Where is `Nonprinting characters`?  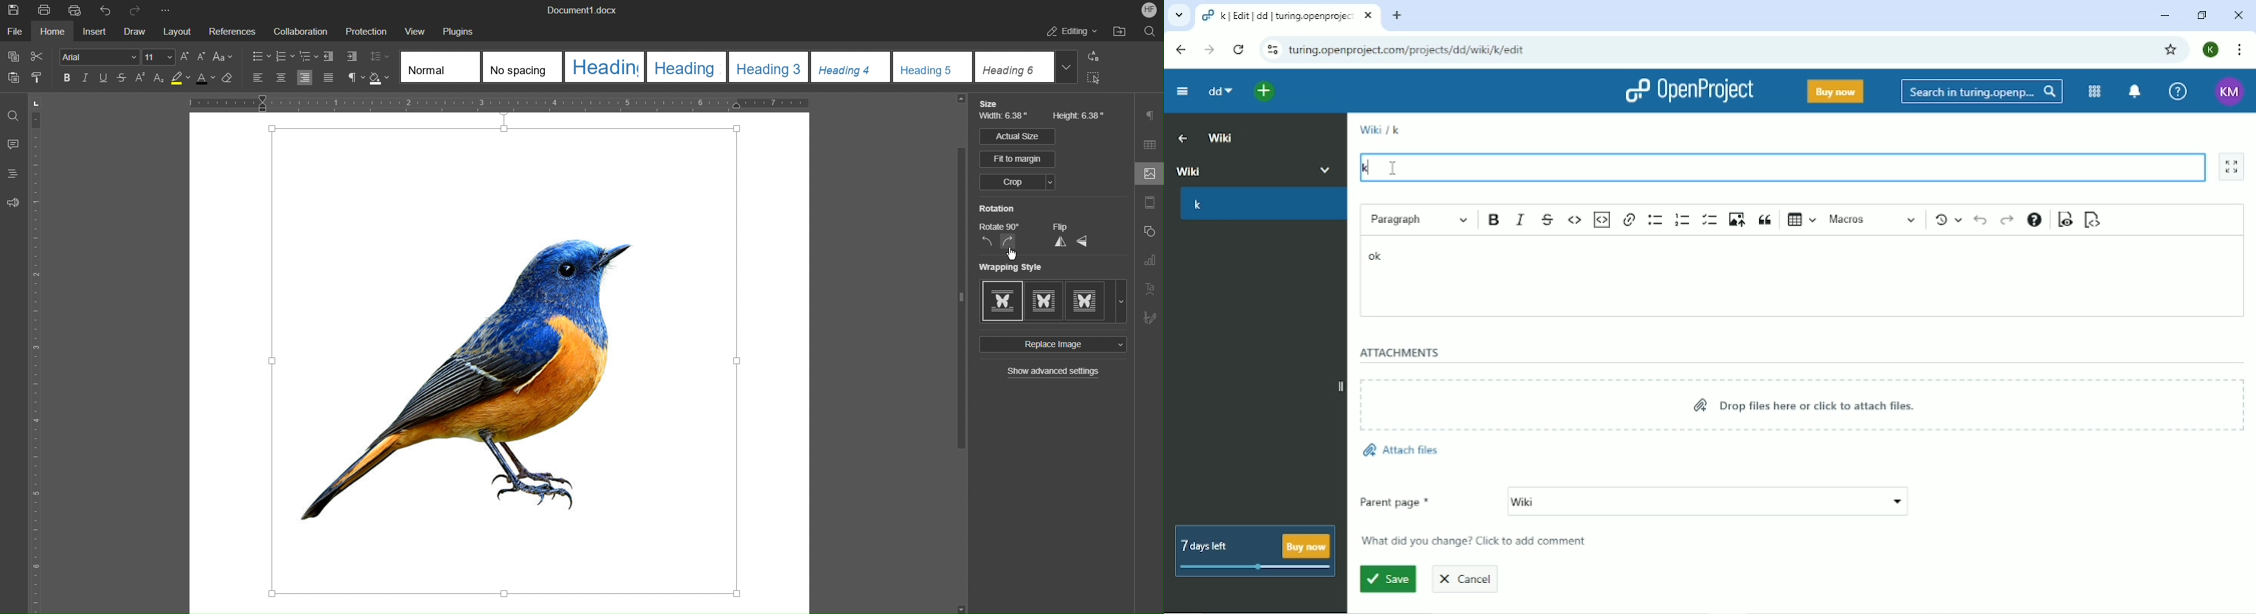 Nonprinting characters is located at coordinates (356, 78).